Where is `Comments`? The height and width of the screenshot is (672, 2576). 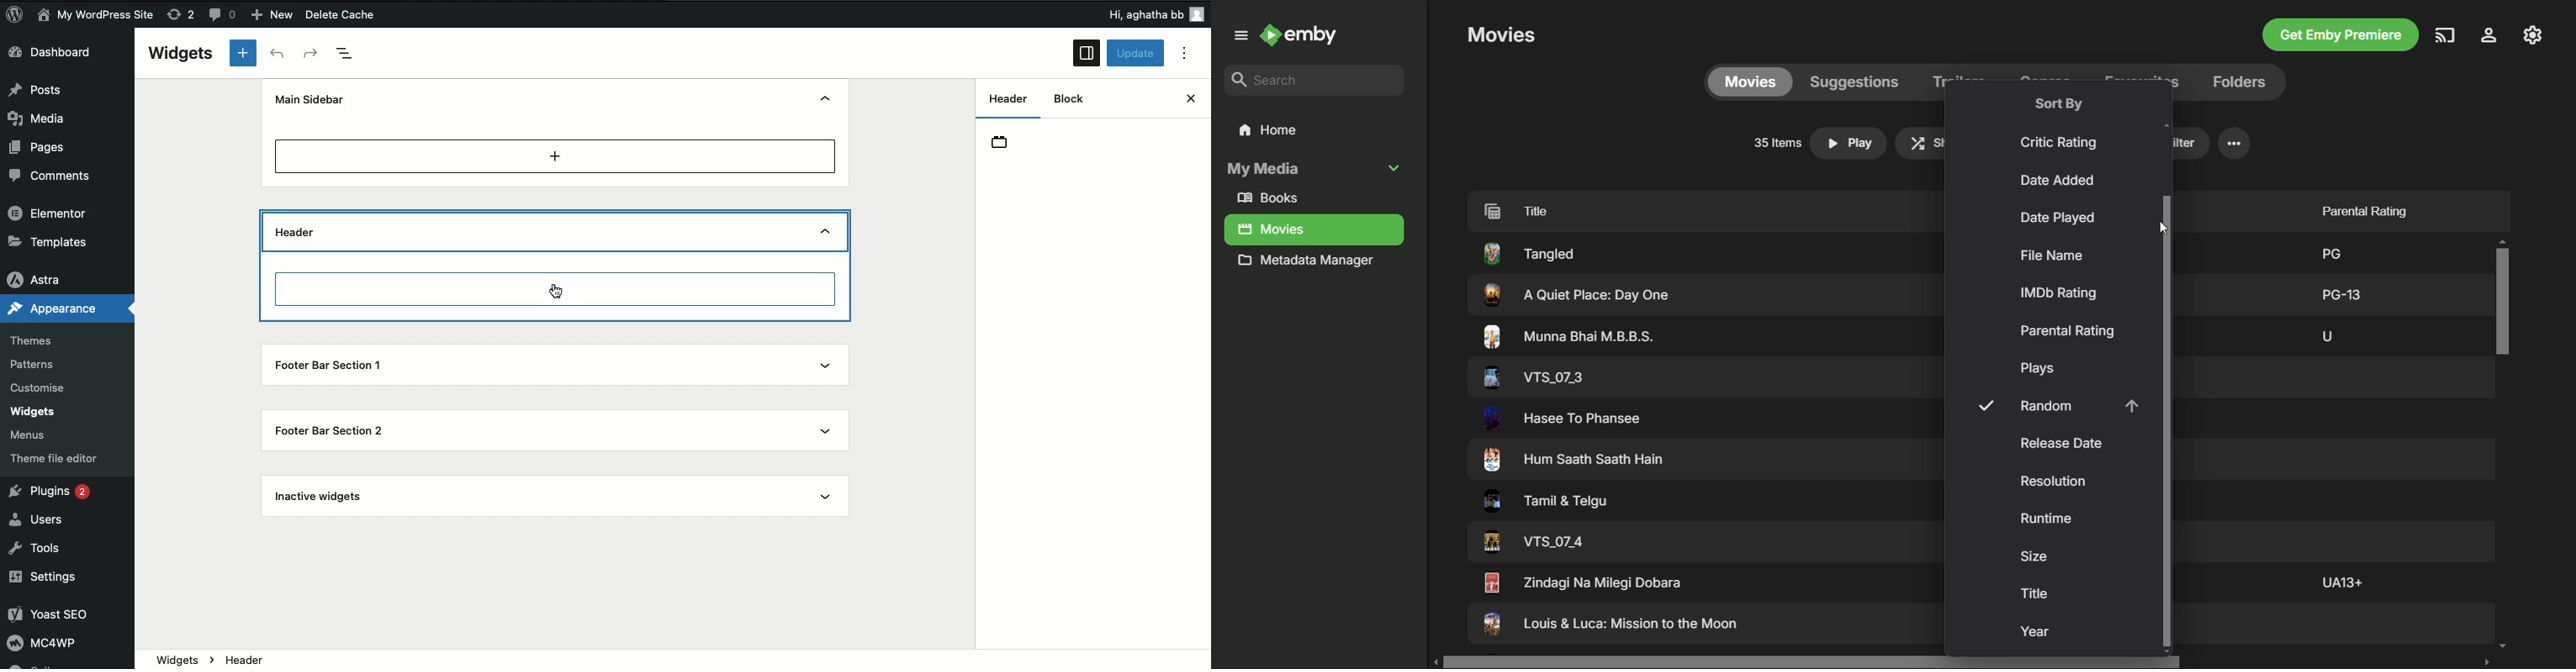 Comments is located at coordinates (53, 176).